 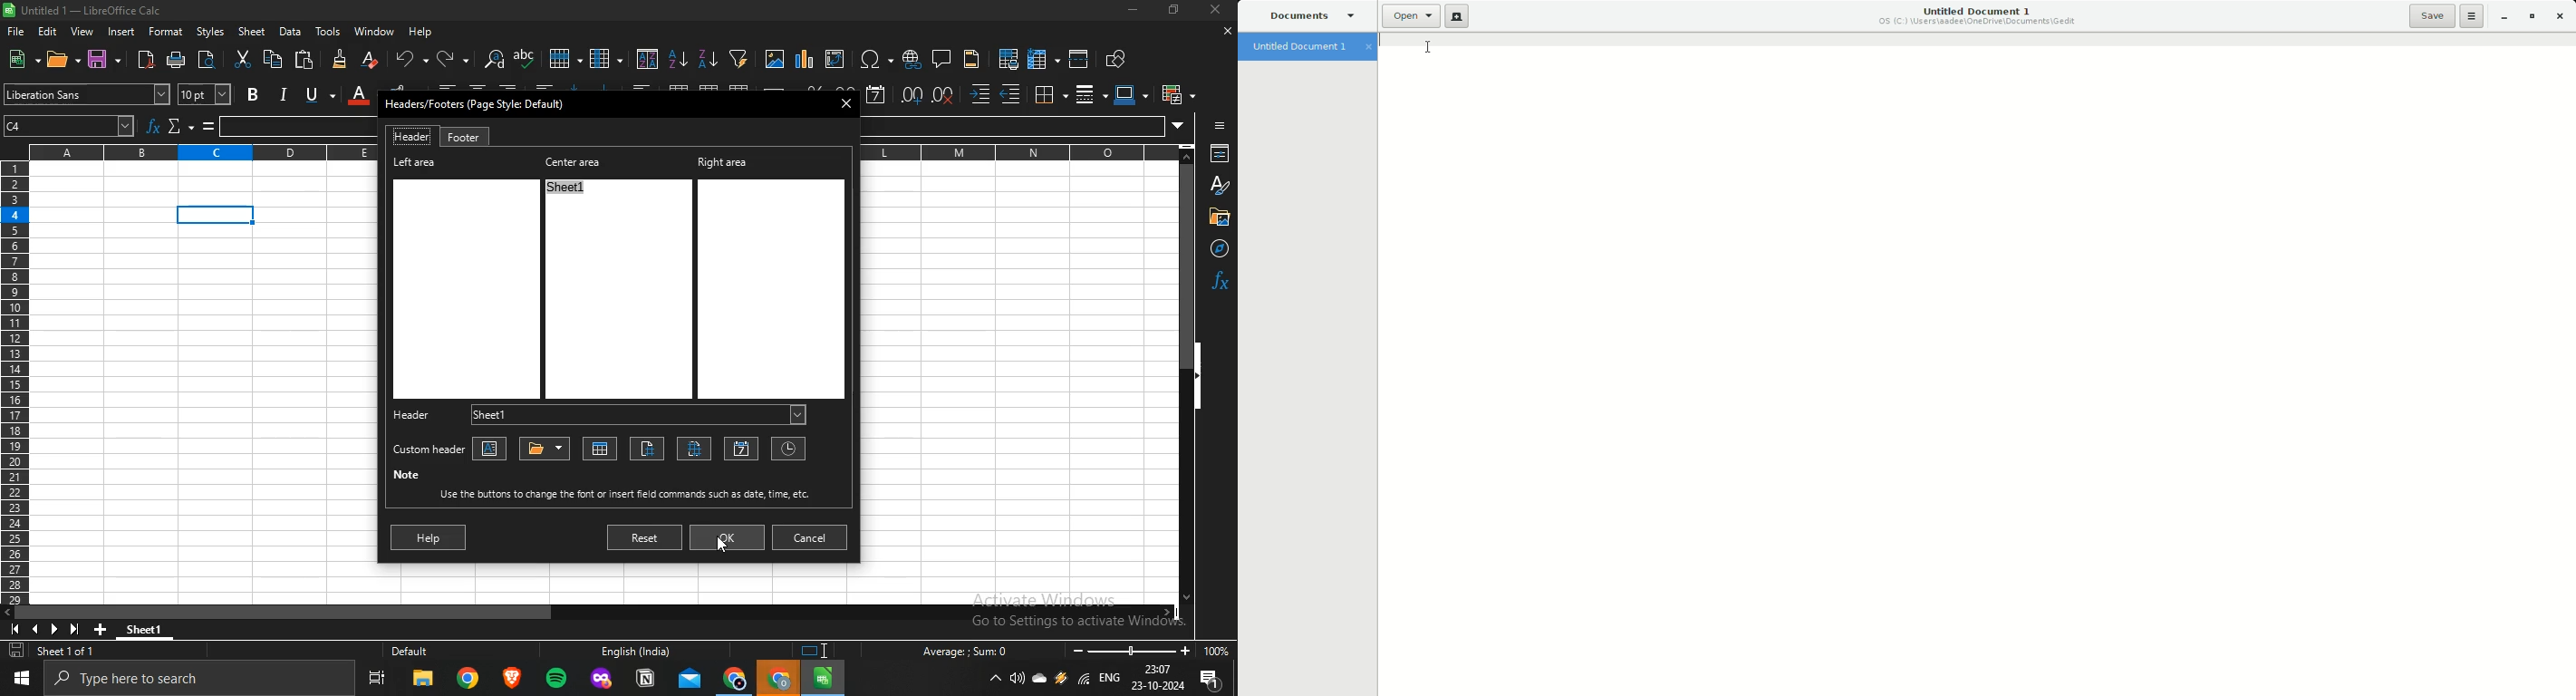 What do you see at coordinates (679, 58) in the screenshot?
I see `sort ascending` at bounding box center [679, 58].